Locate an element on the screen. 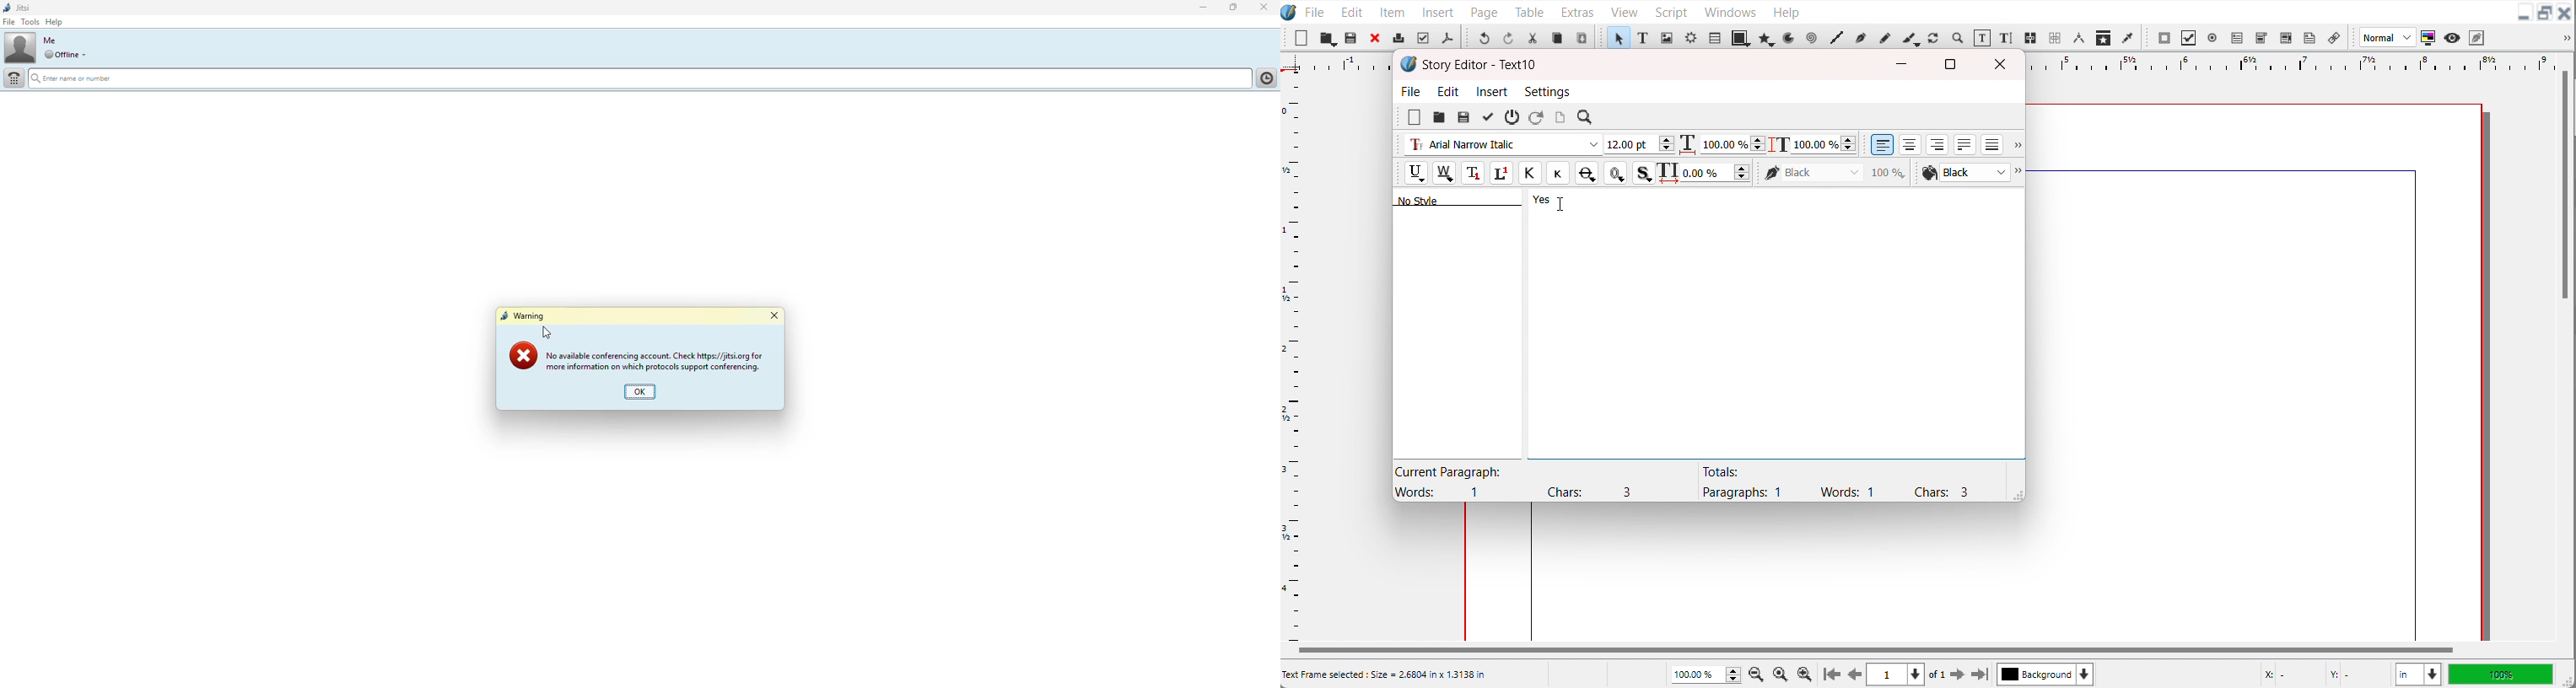  Spiral is located at coordinates (1810, 38).